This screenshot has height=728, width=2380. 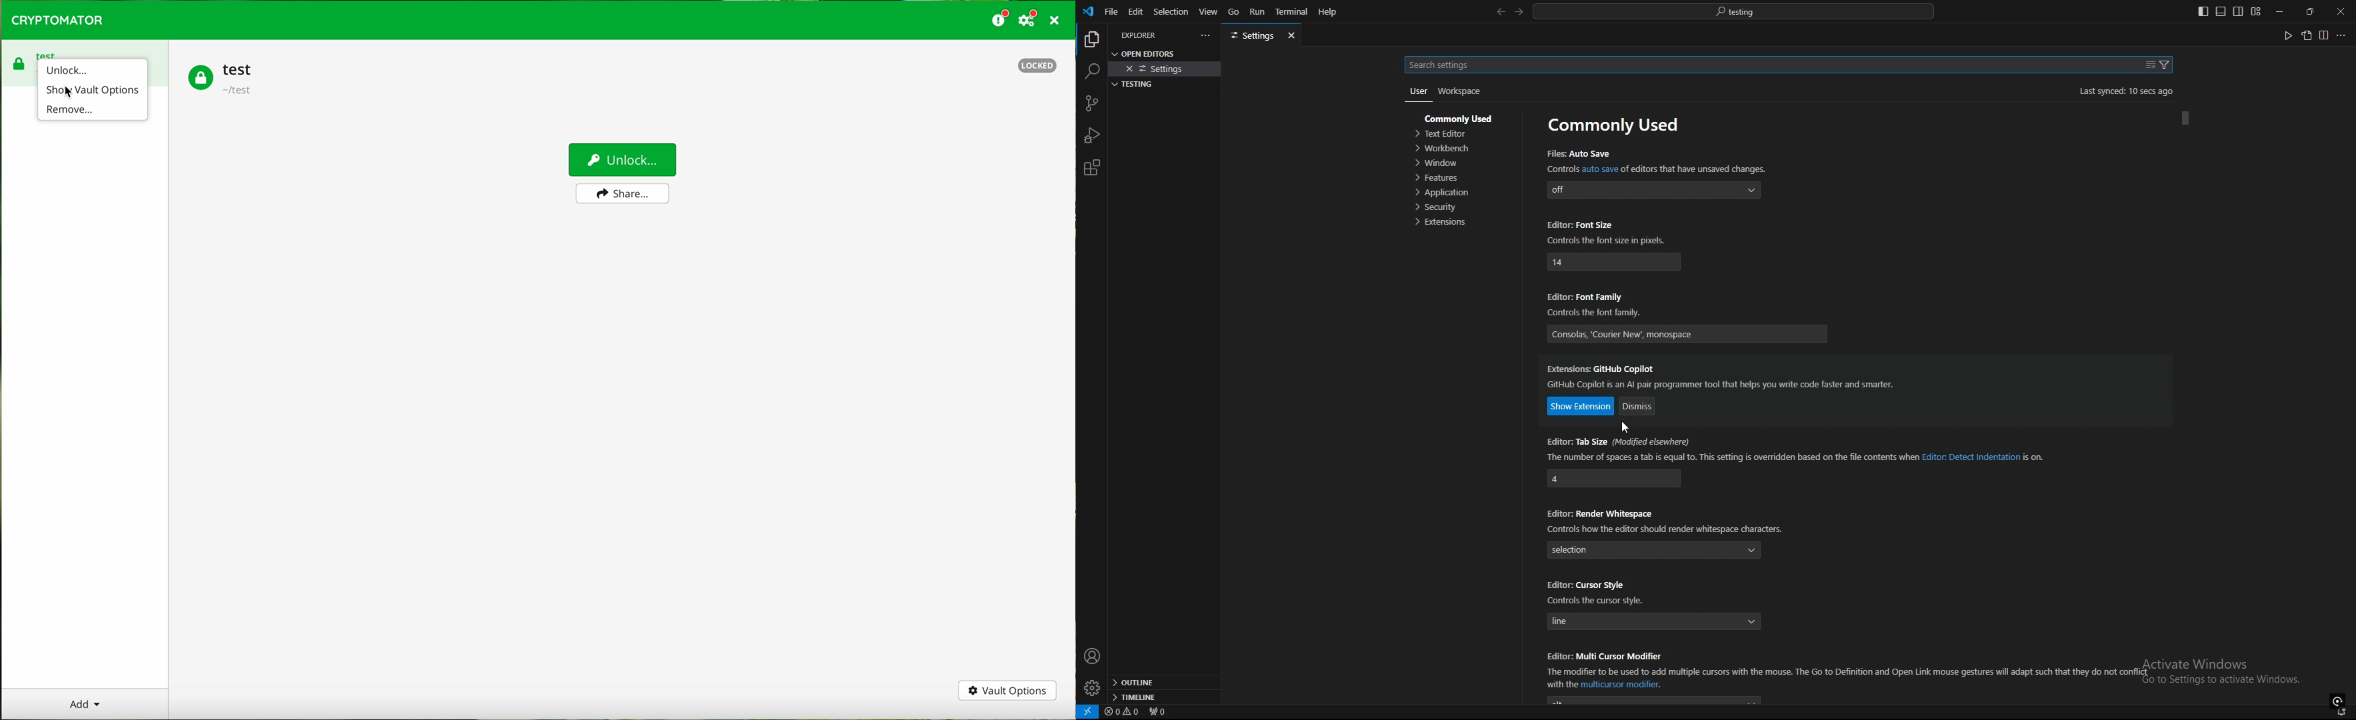 I want to click on share, so click(x=622, y=193).